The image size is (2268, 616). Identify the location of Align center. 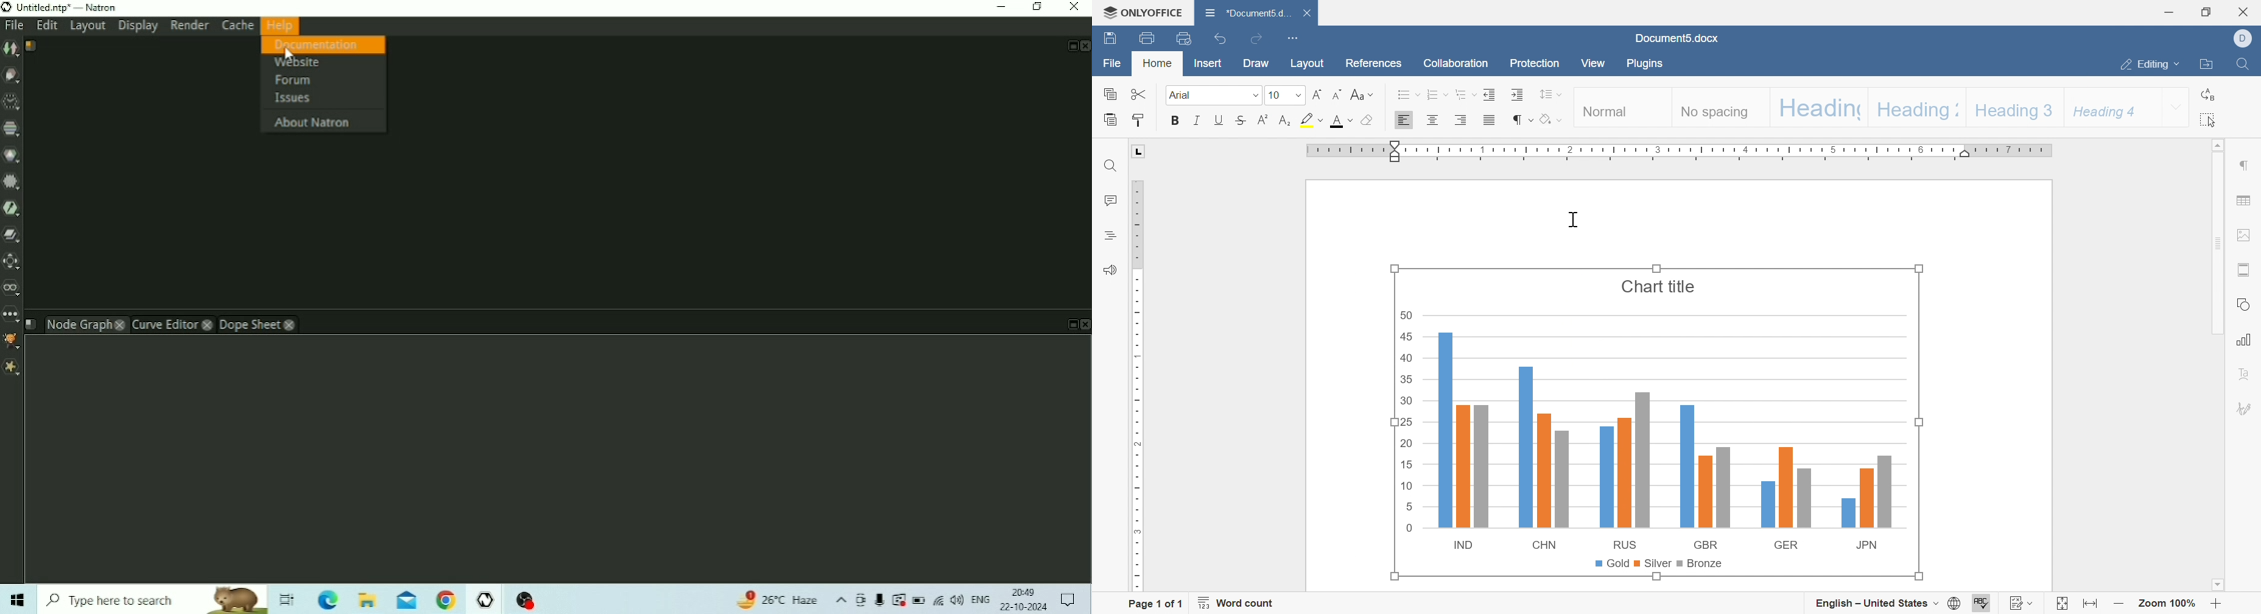
(1433, 119).